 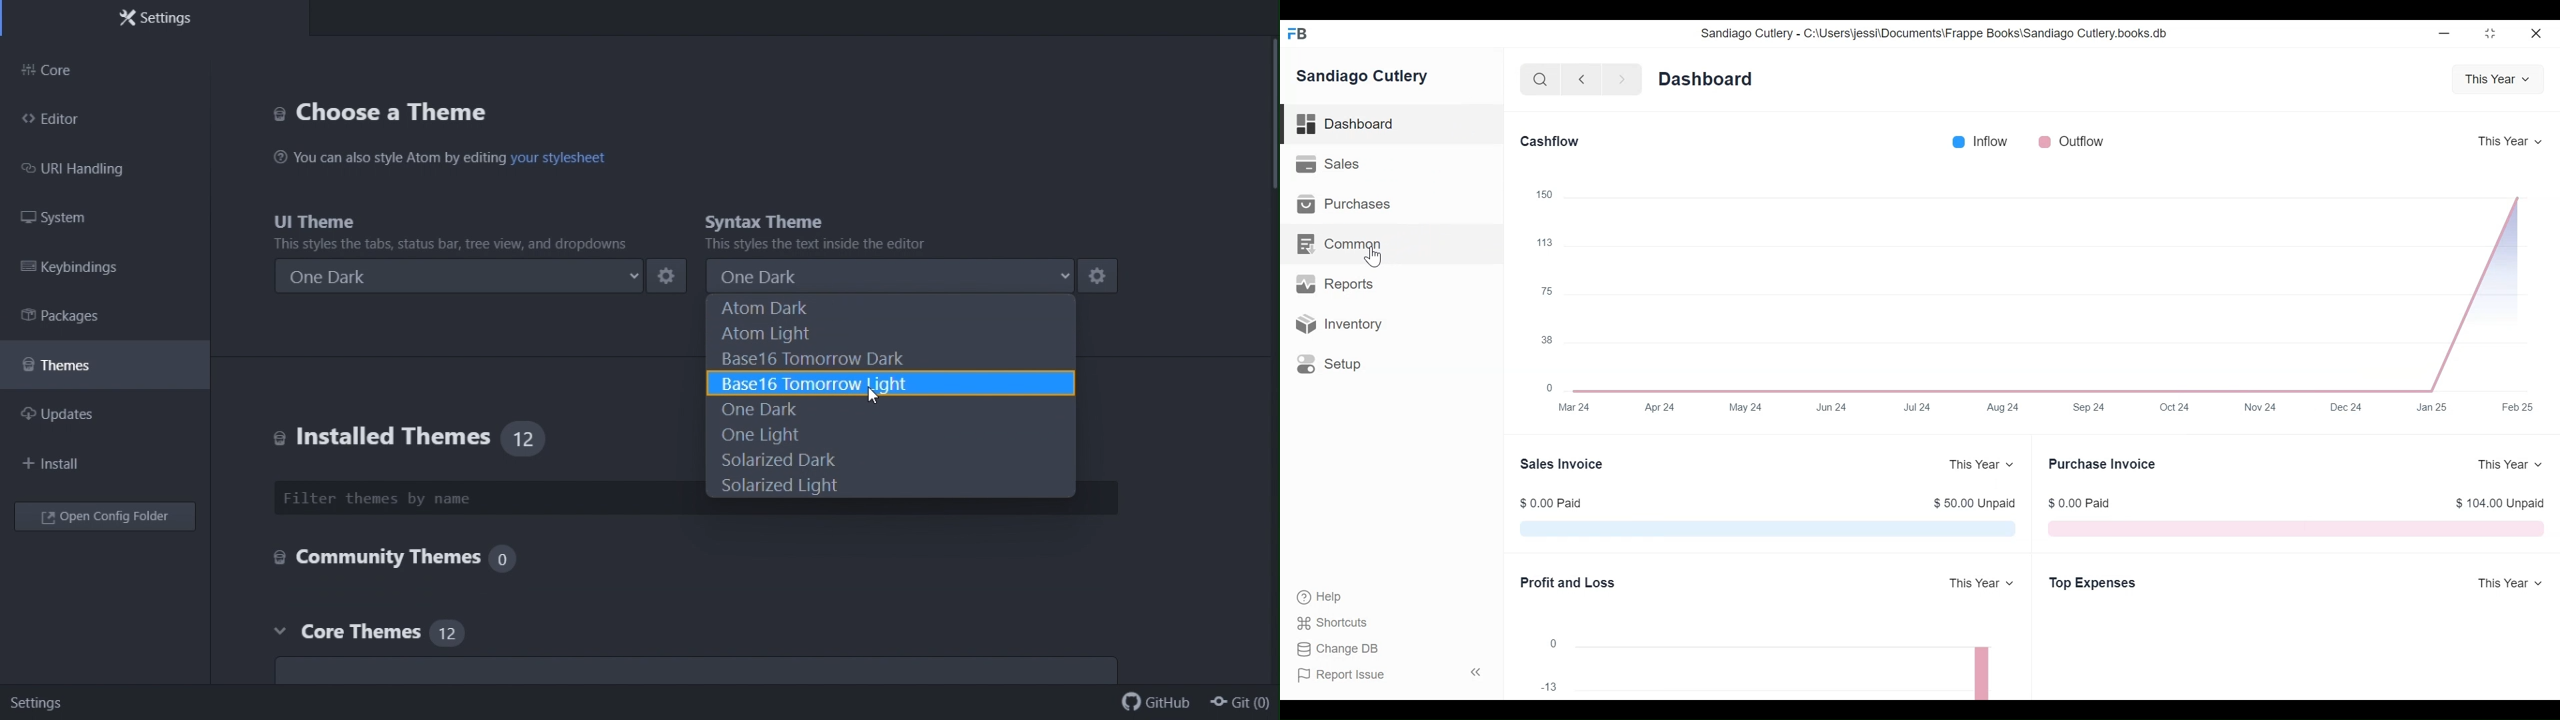 What do you see at coordinates (845, 229) in the screenshot?
I see `Syntax theme` at bounding box center [845, 229].